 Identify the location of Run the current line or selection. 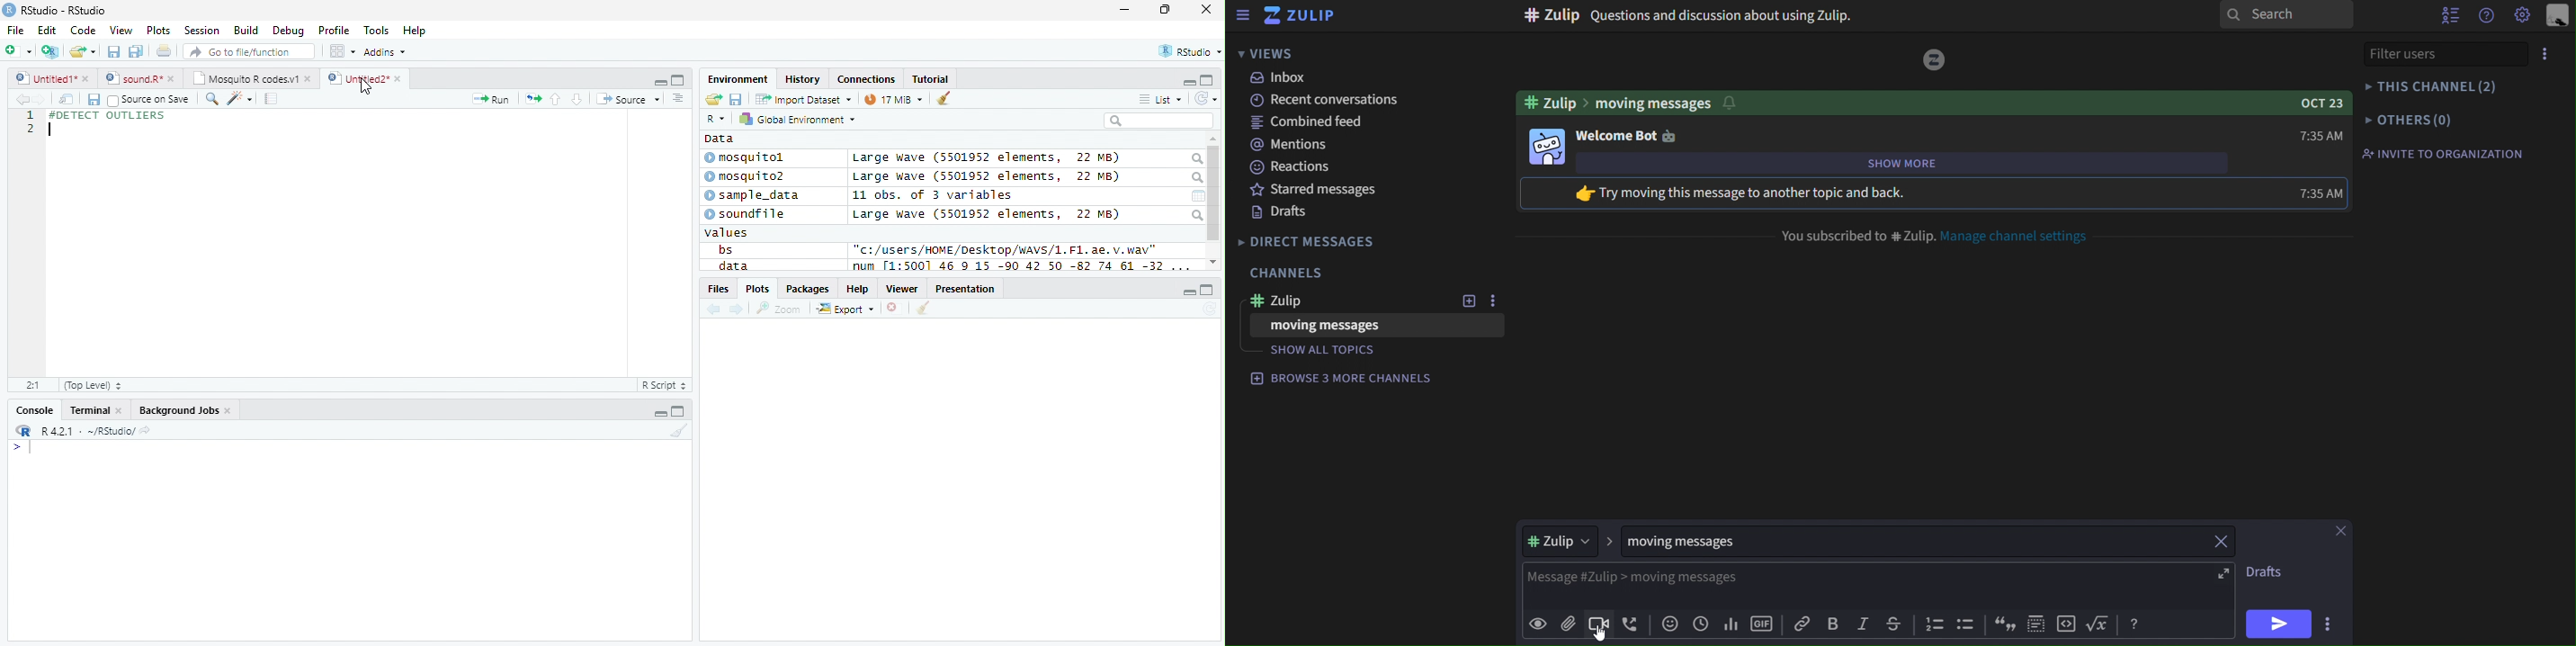
(491, 100).